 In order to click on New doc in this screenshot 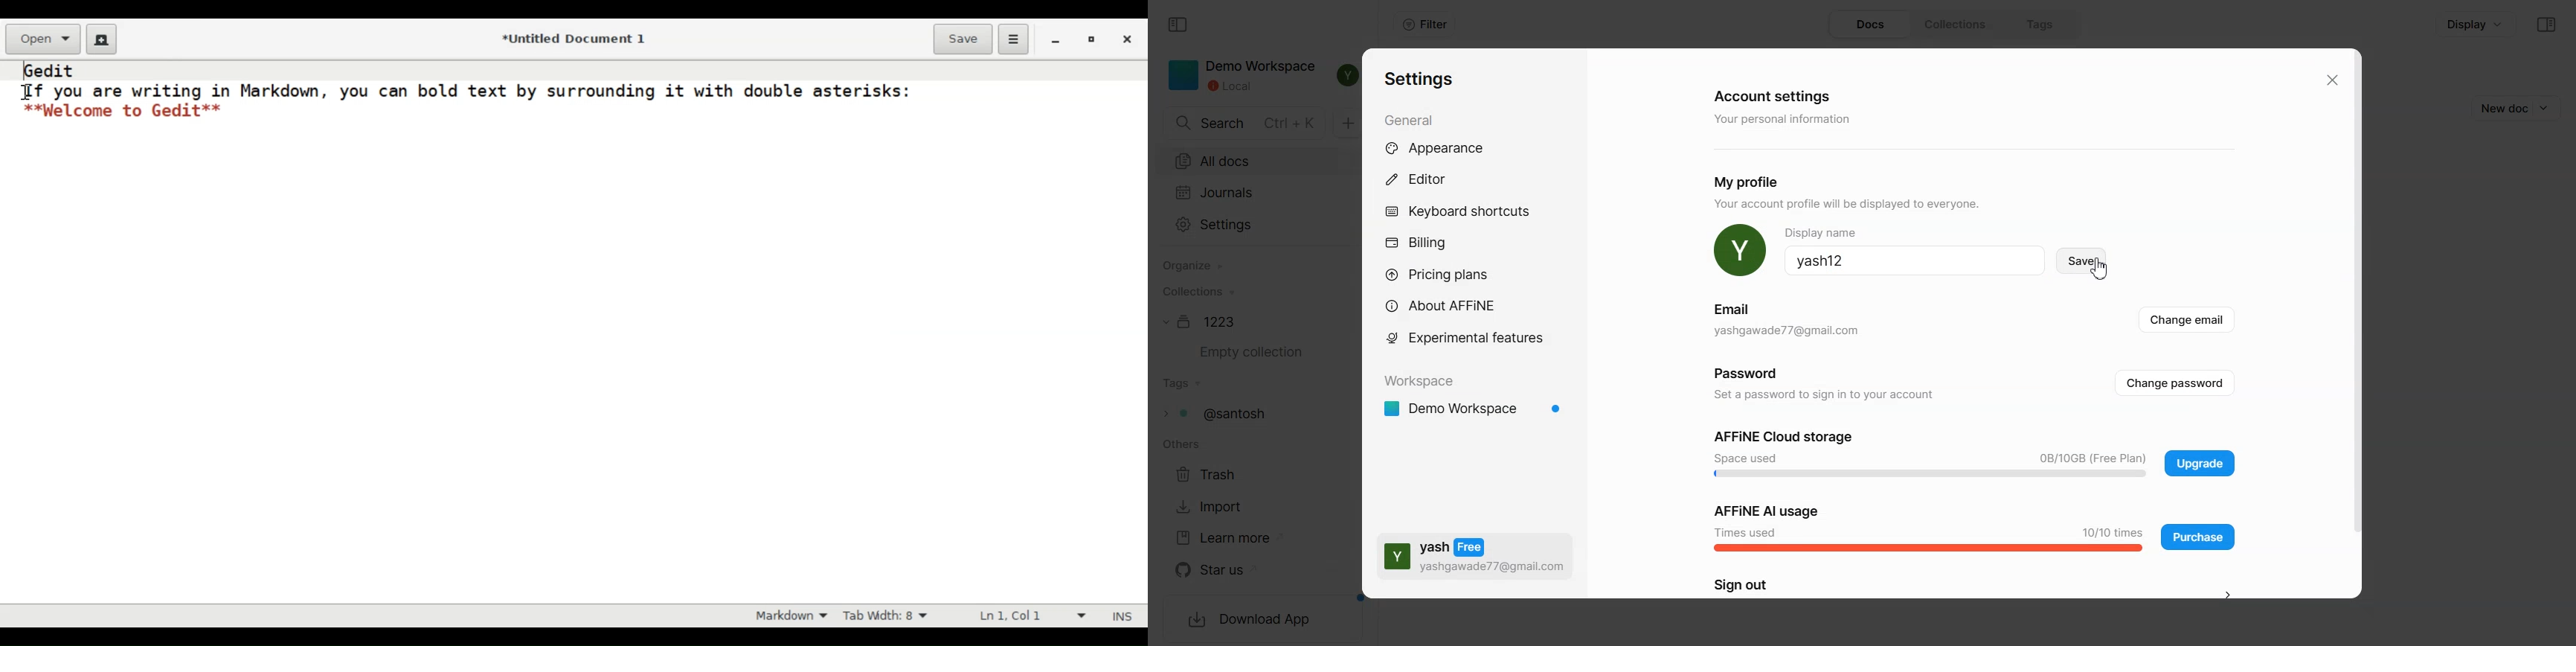, I will do `click(2499, 108)`.